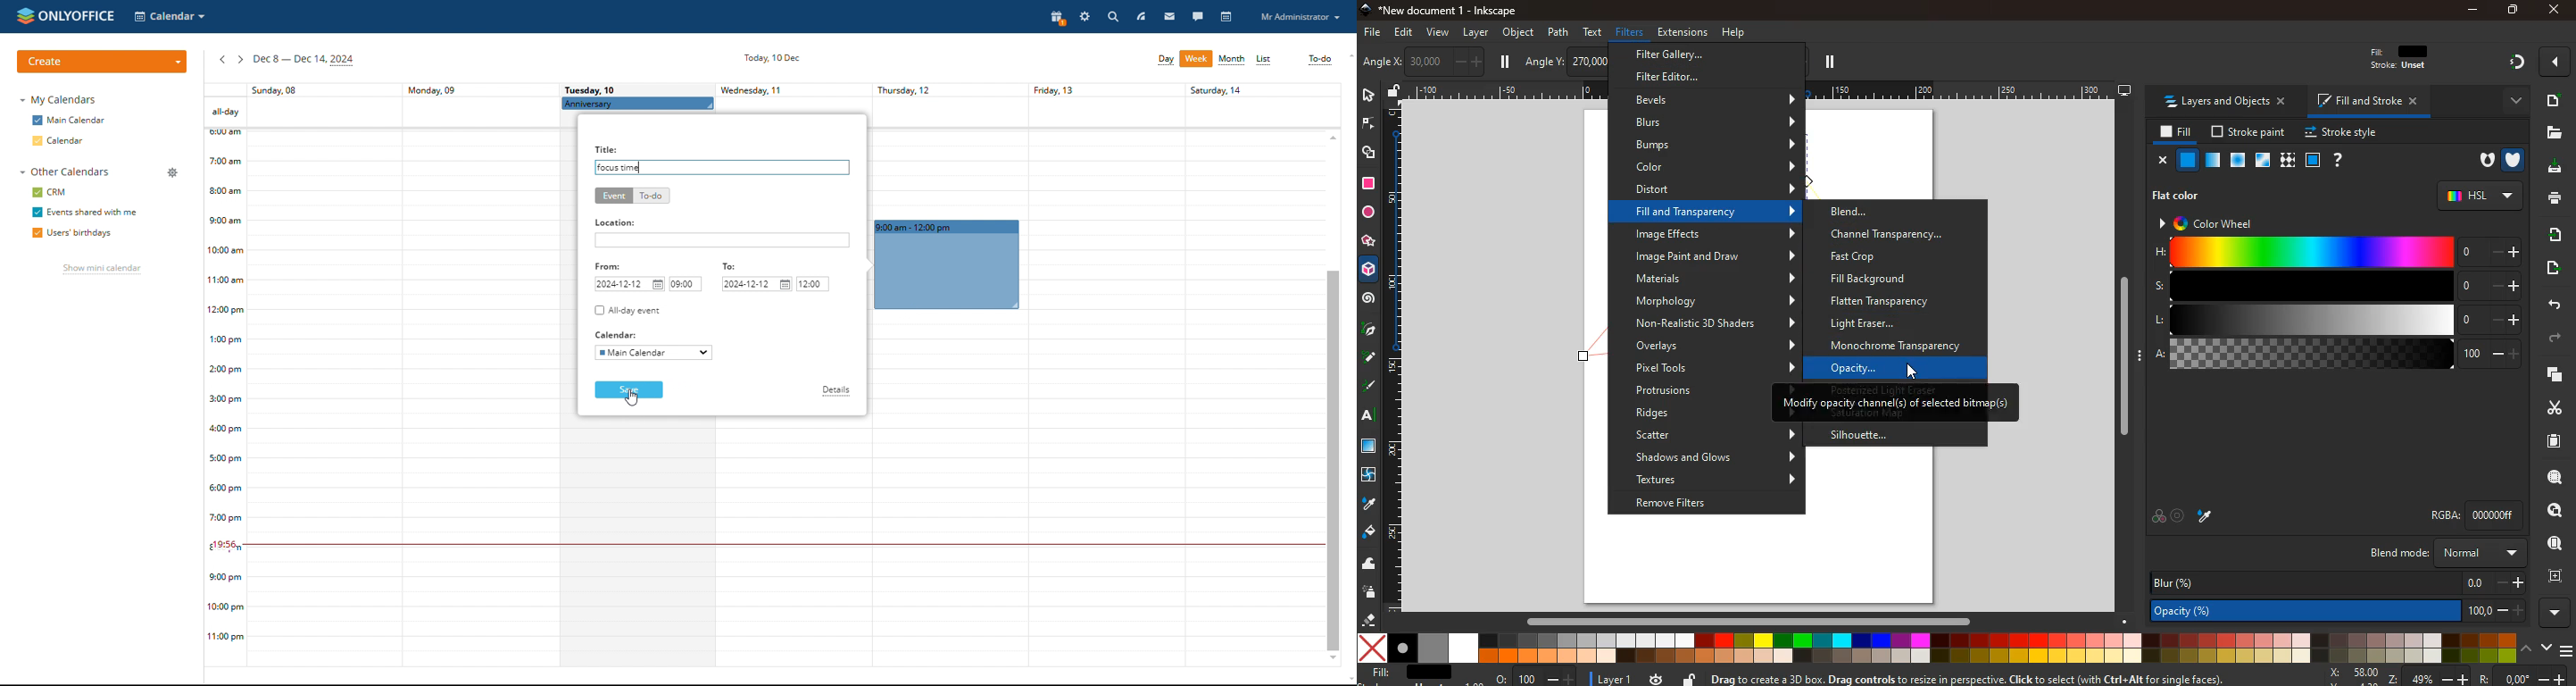 This screenshot has width=2576, height=700. Describe the element at coordinates (1748, 619) in the screenshot. I see `Scrollbar` at that location.